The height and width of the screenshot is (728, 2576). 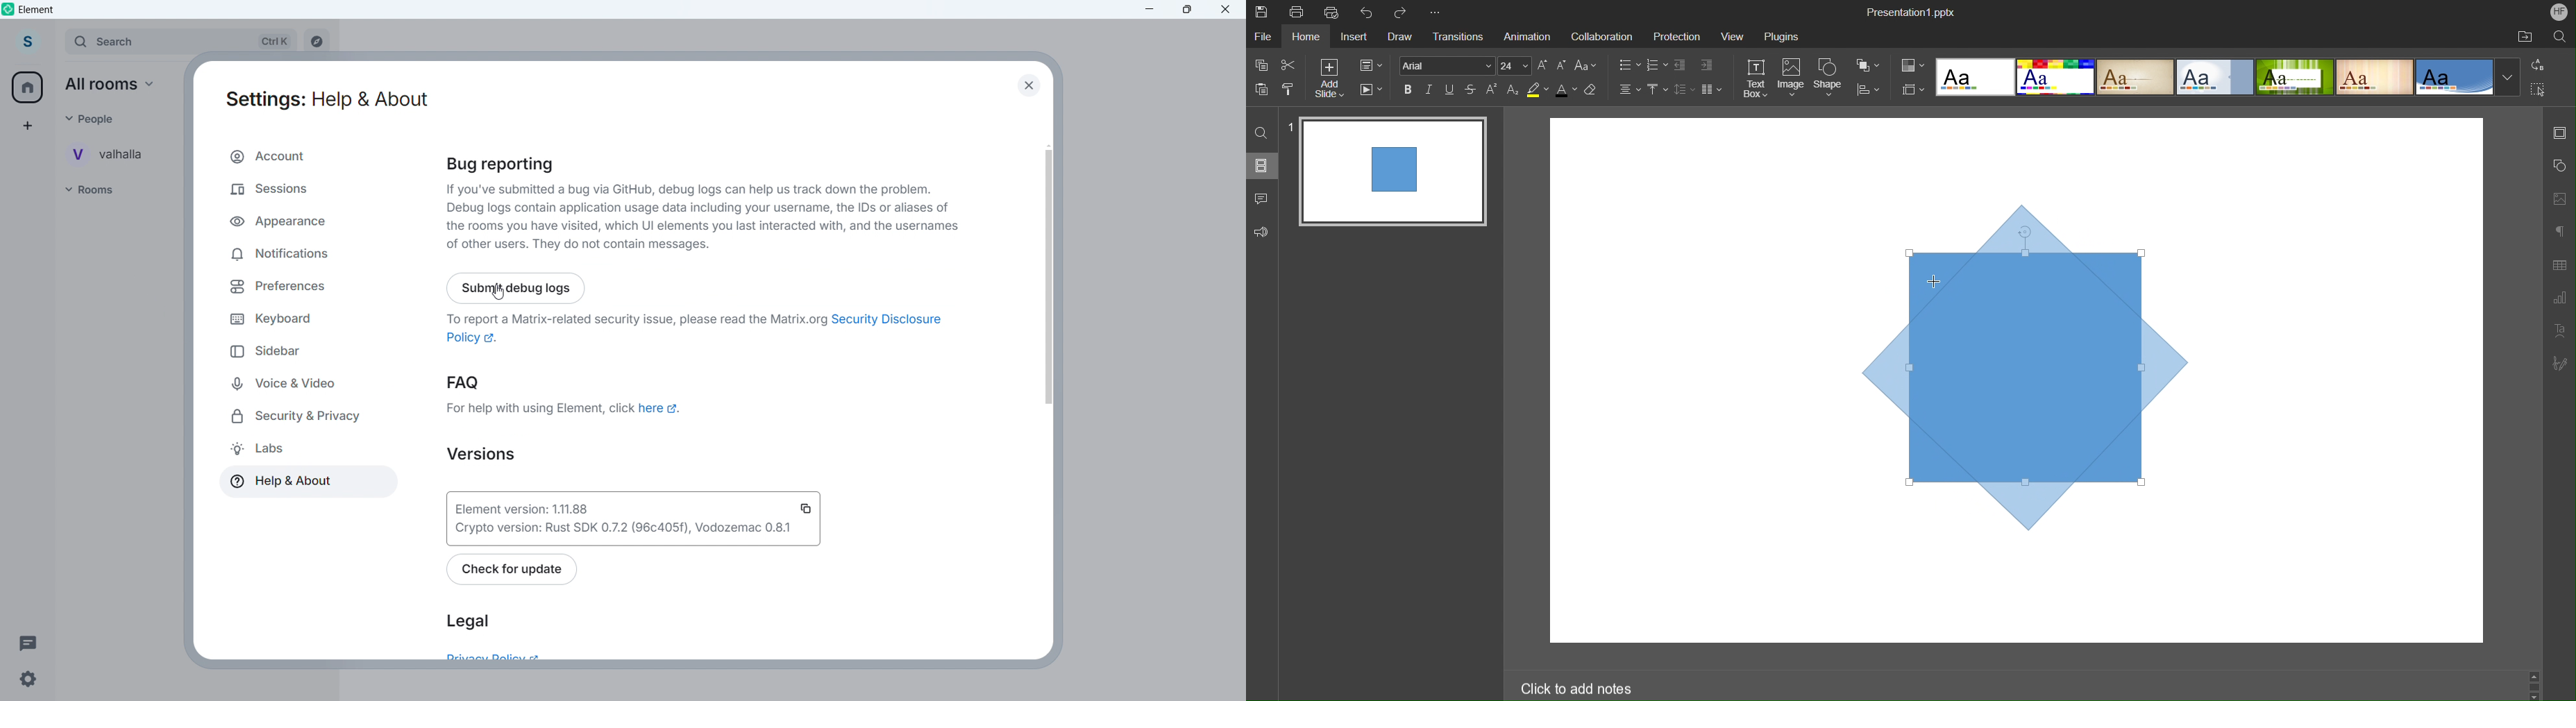 What do you see at coordinates (1268, 13) in the screenshot?
I see `Save` at bounding box center [1268, 13].